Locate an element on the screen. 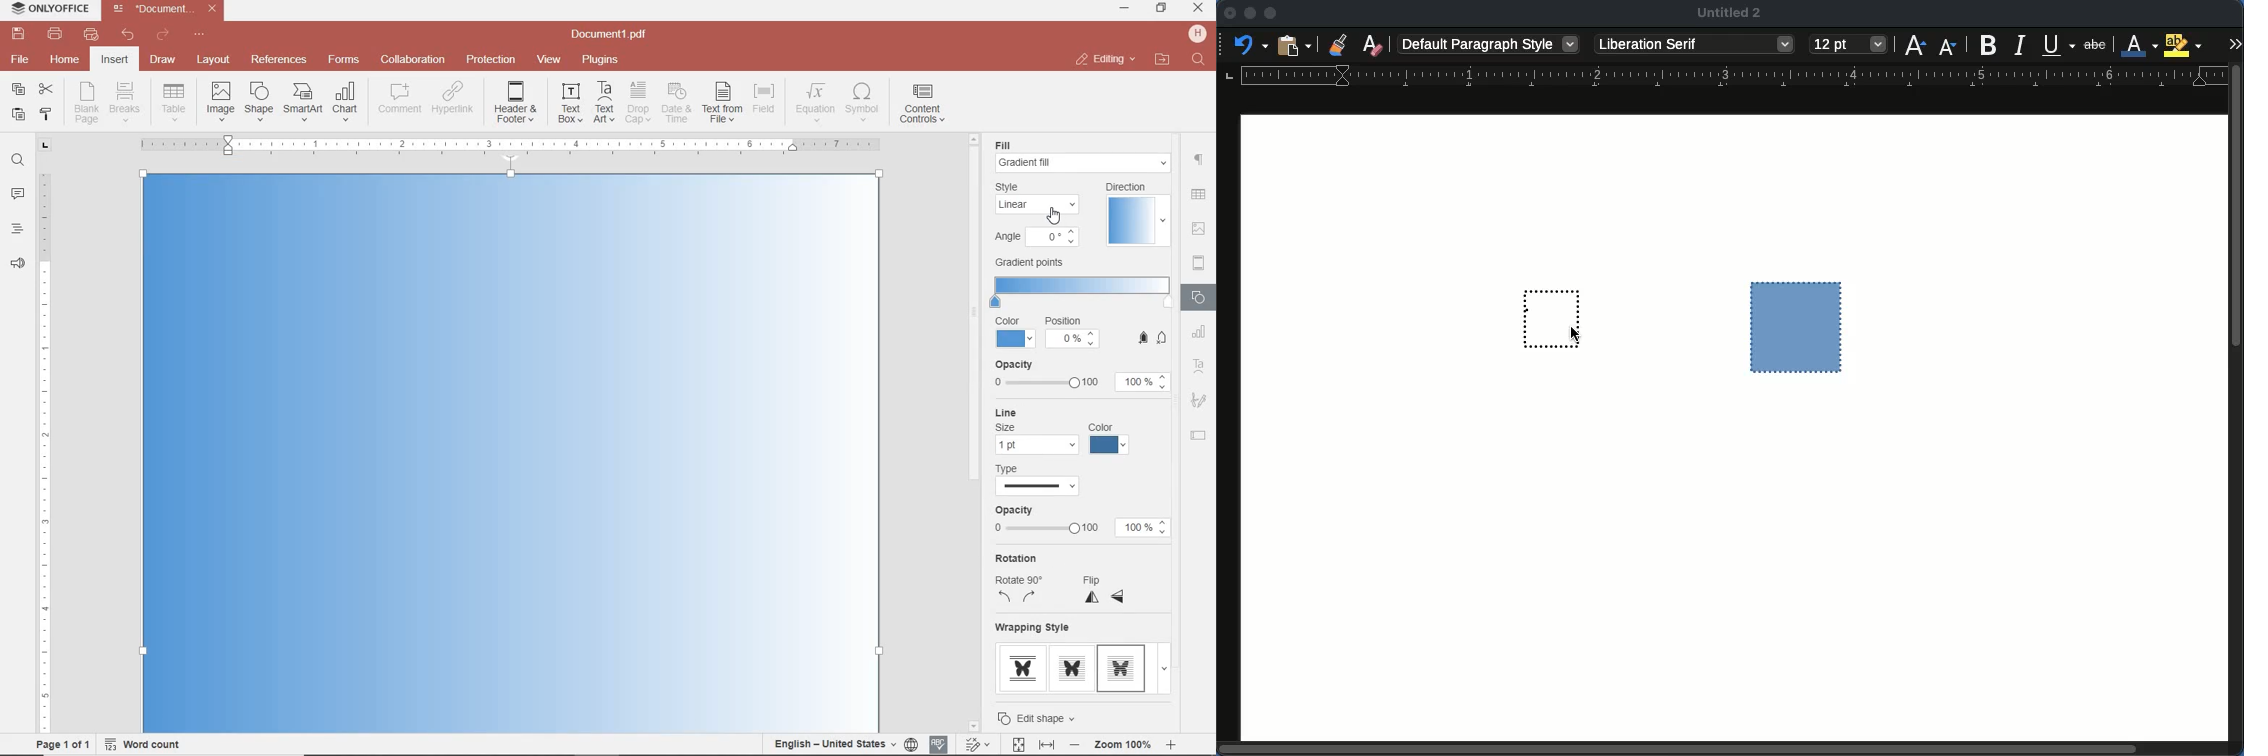  minimize is located at coordinates (1250, 13).